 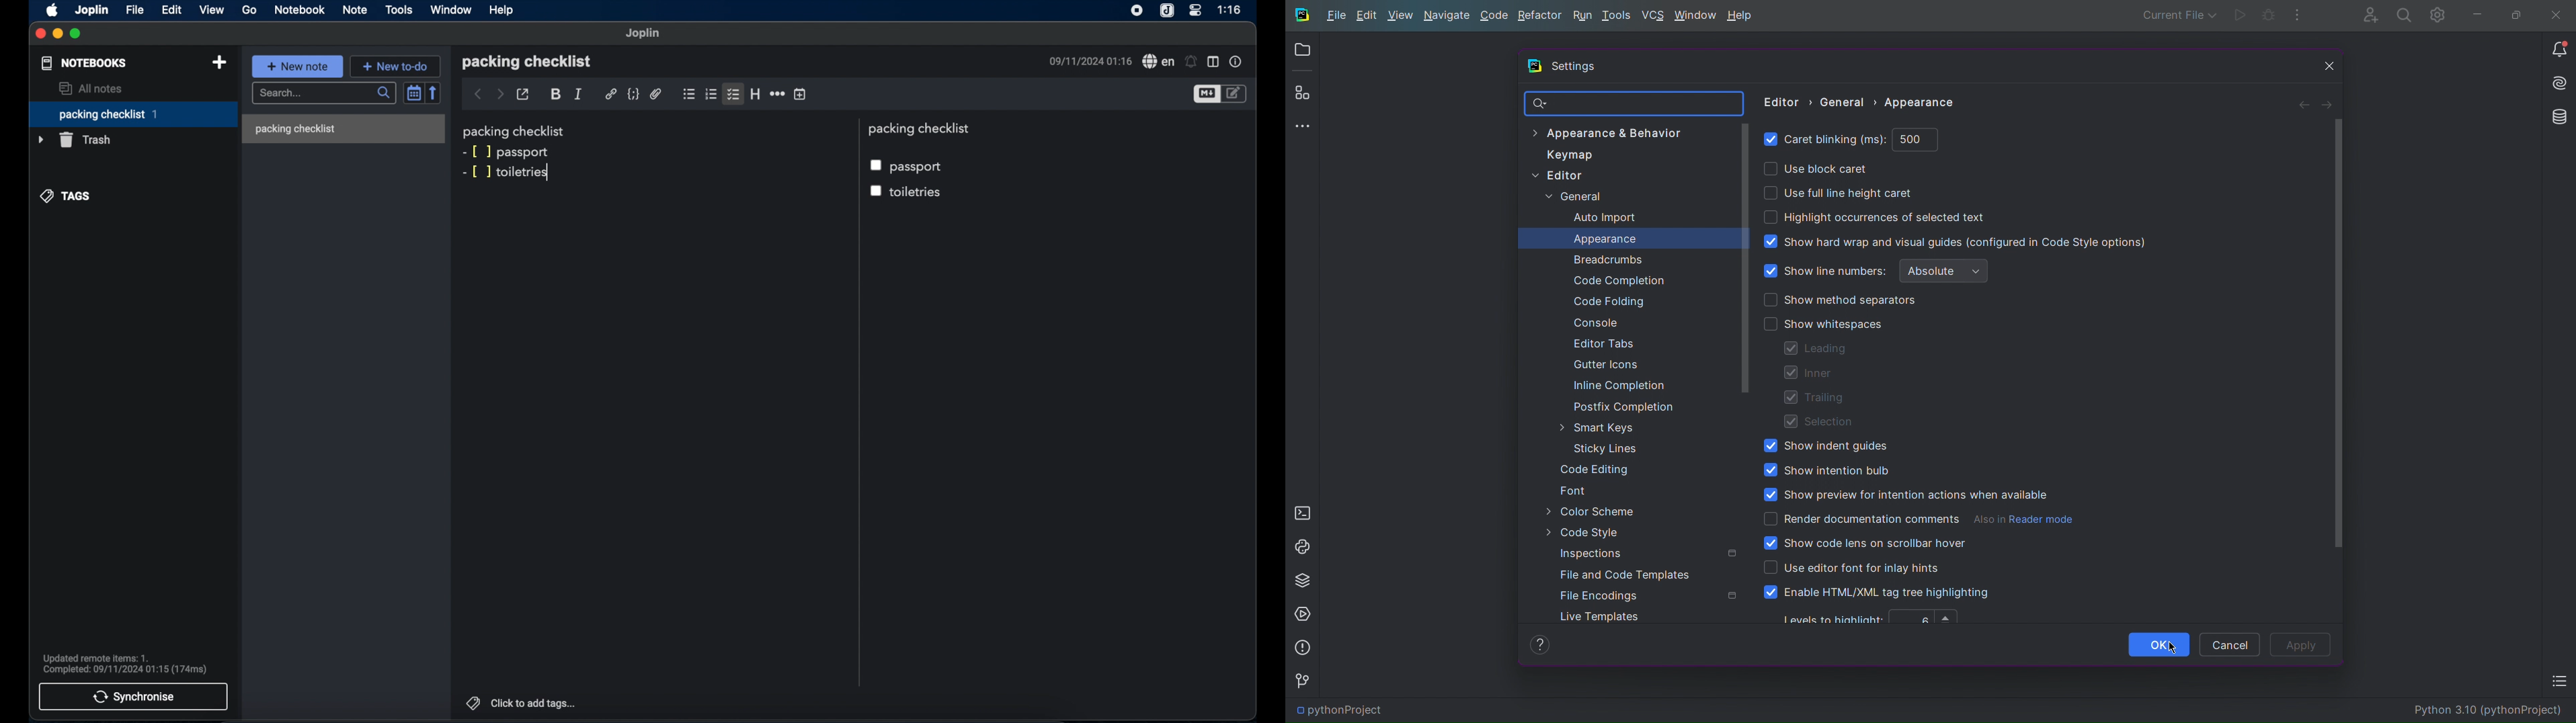 What do you see at coordinates (172, 9) in the screenshot?
I see `edit` at bounding box center [172, 9].